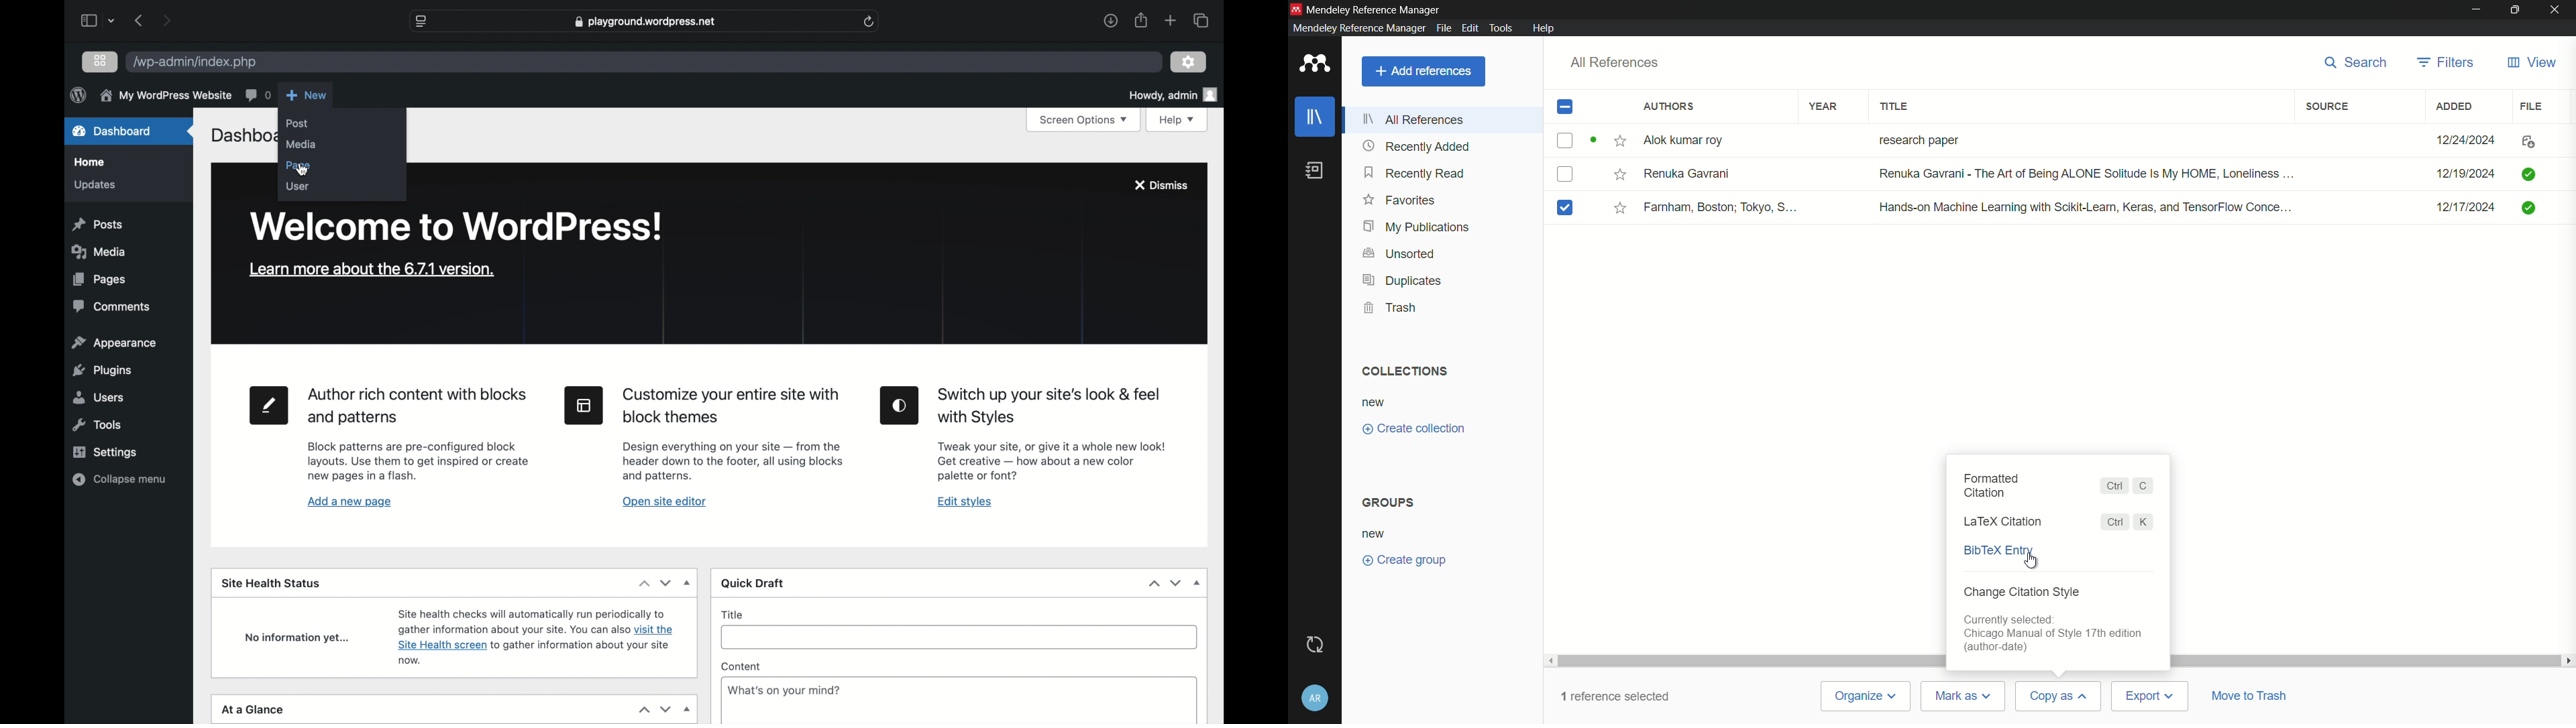 The height and width of the screenshot is (728, 2576). What do you see at coordinates (663, 501) in the screenshot?
I see `open site editor` at bounding box center [663, 501].